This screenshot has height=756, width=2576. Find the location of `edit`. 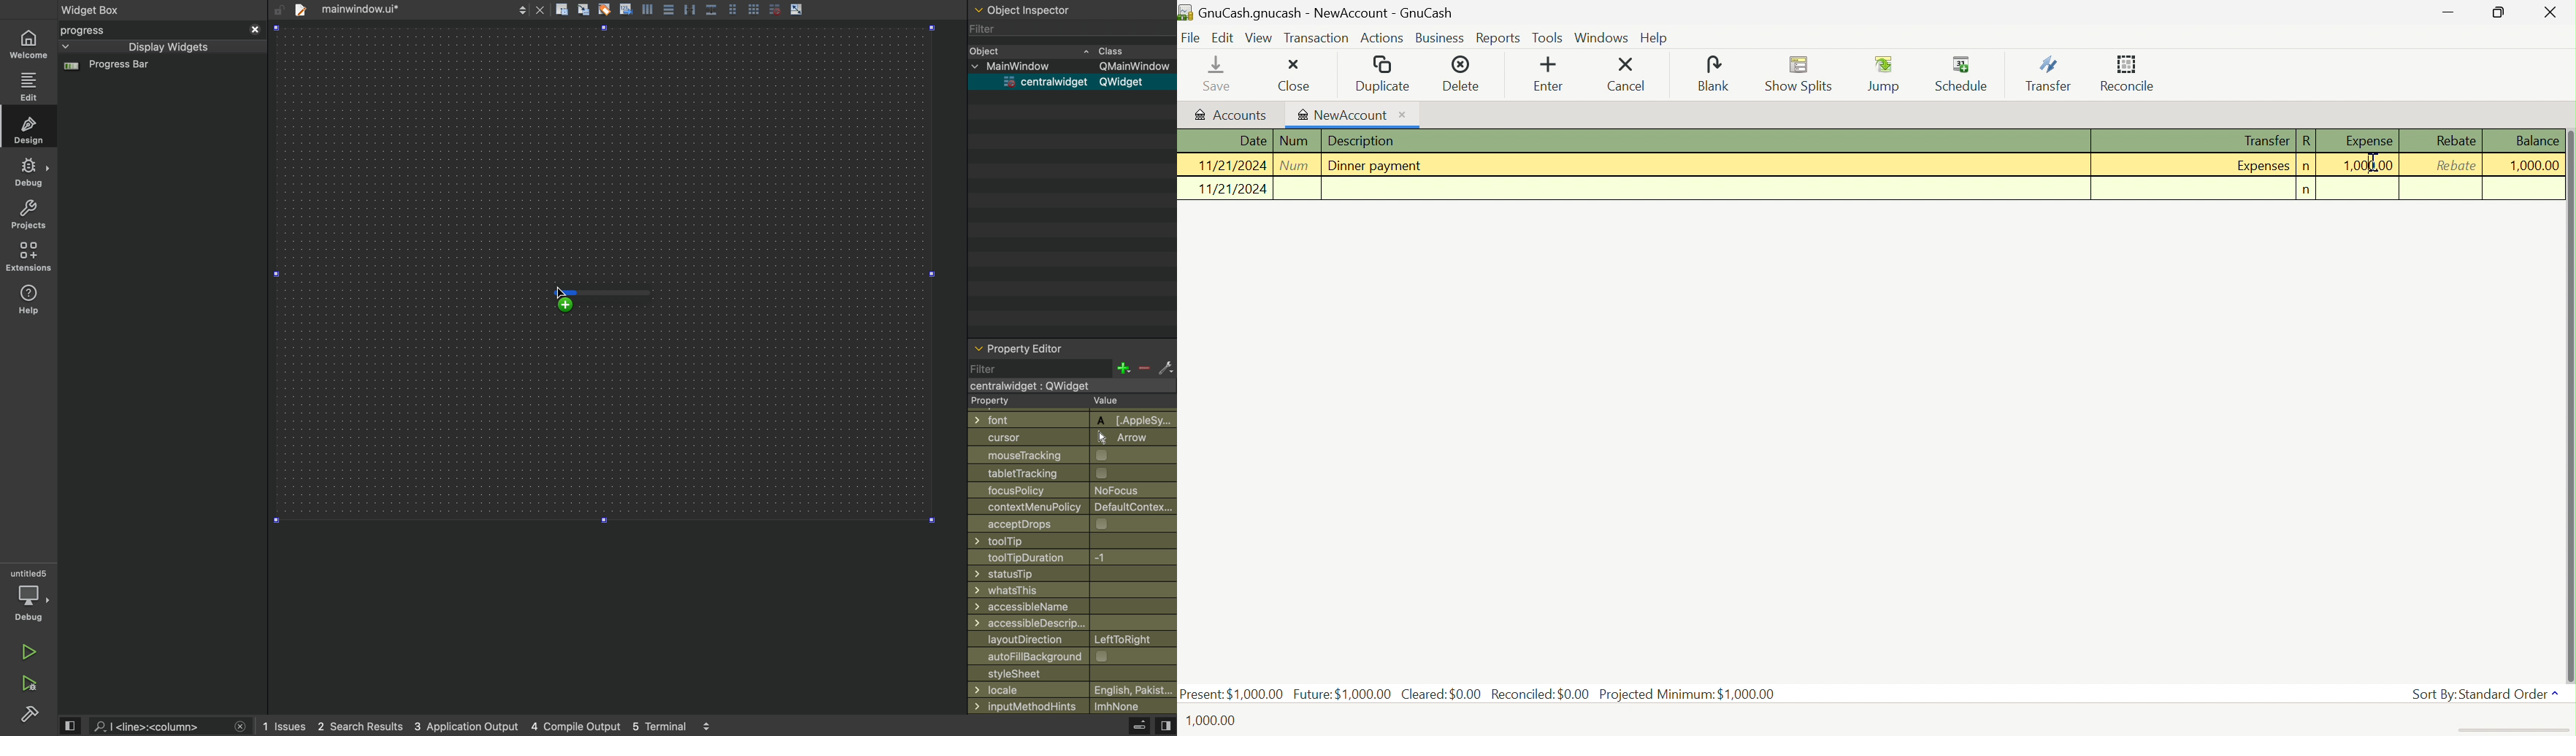

edit is located at coordinates (31, 128).